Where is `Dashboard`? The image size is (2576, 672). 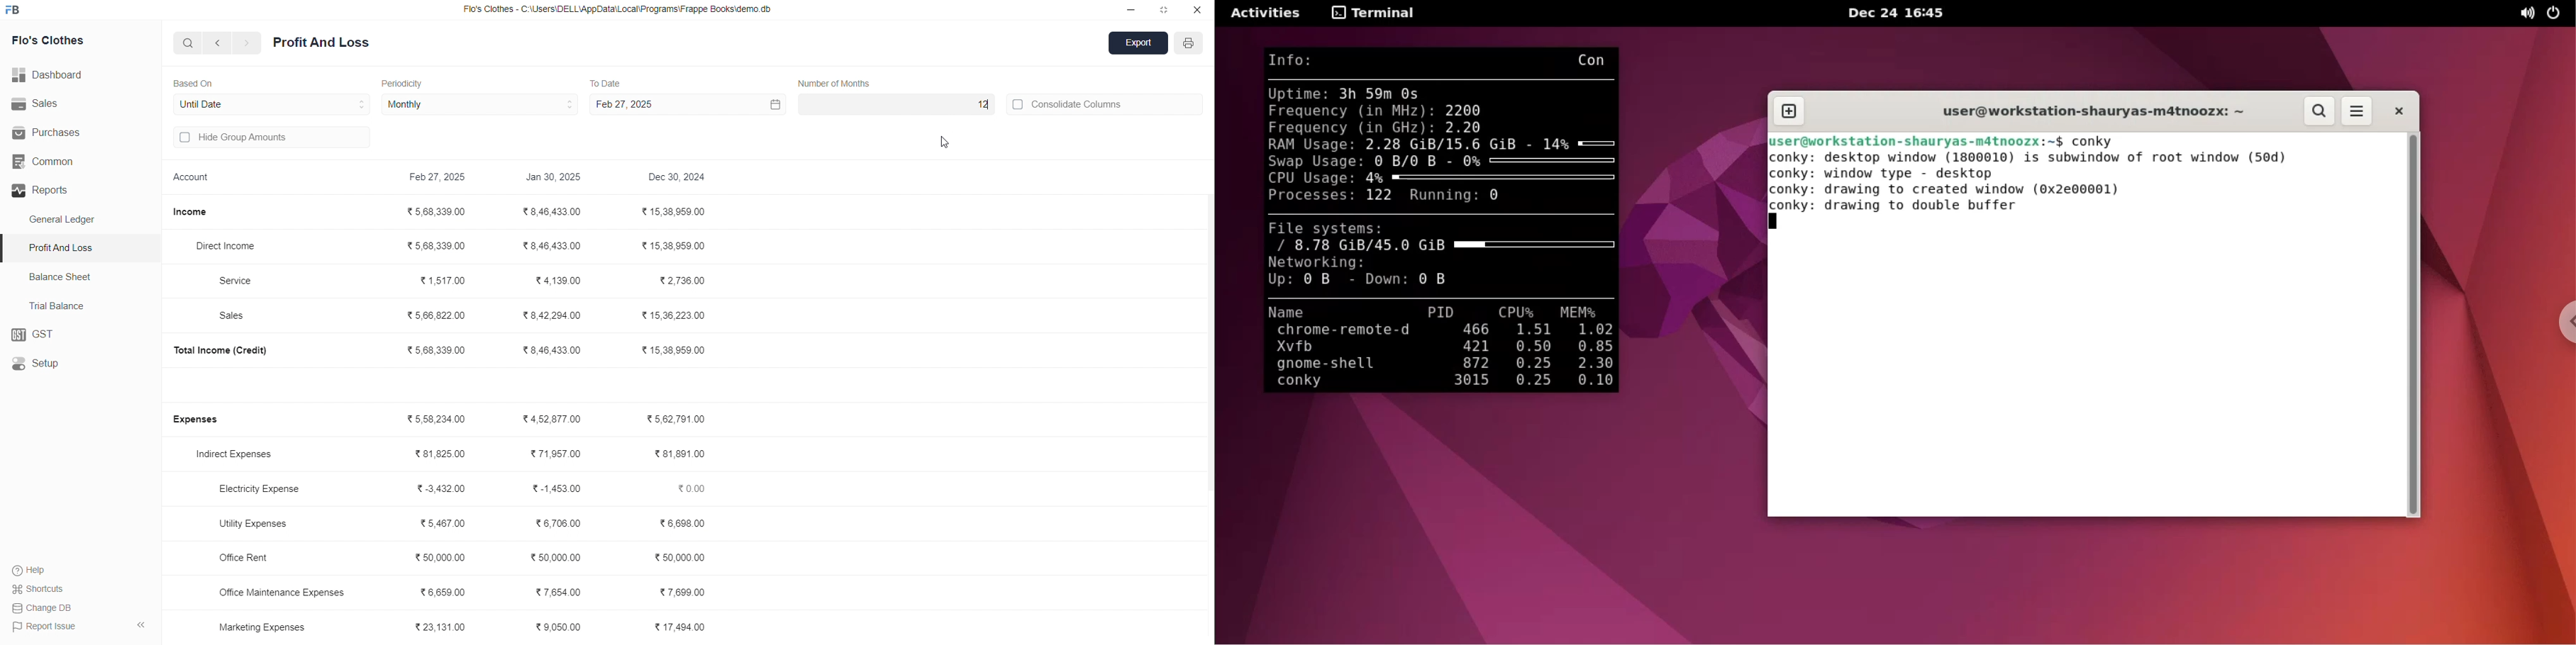
Dashboard is located at coordinates (54, 75).